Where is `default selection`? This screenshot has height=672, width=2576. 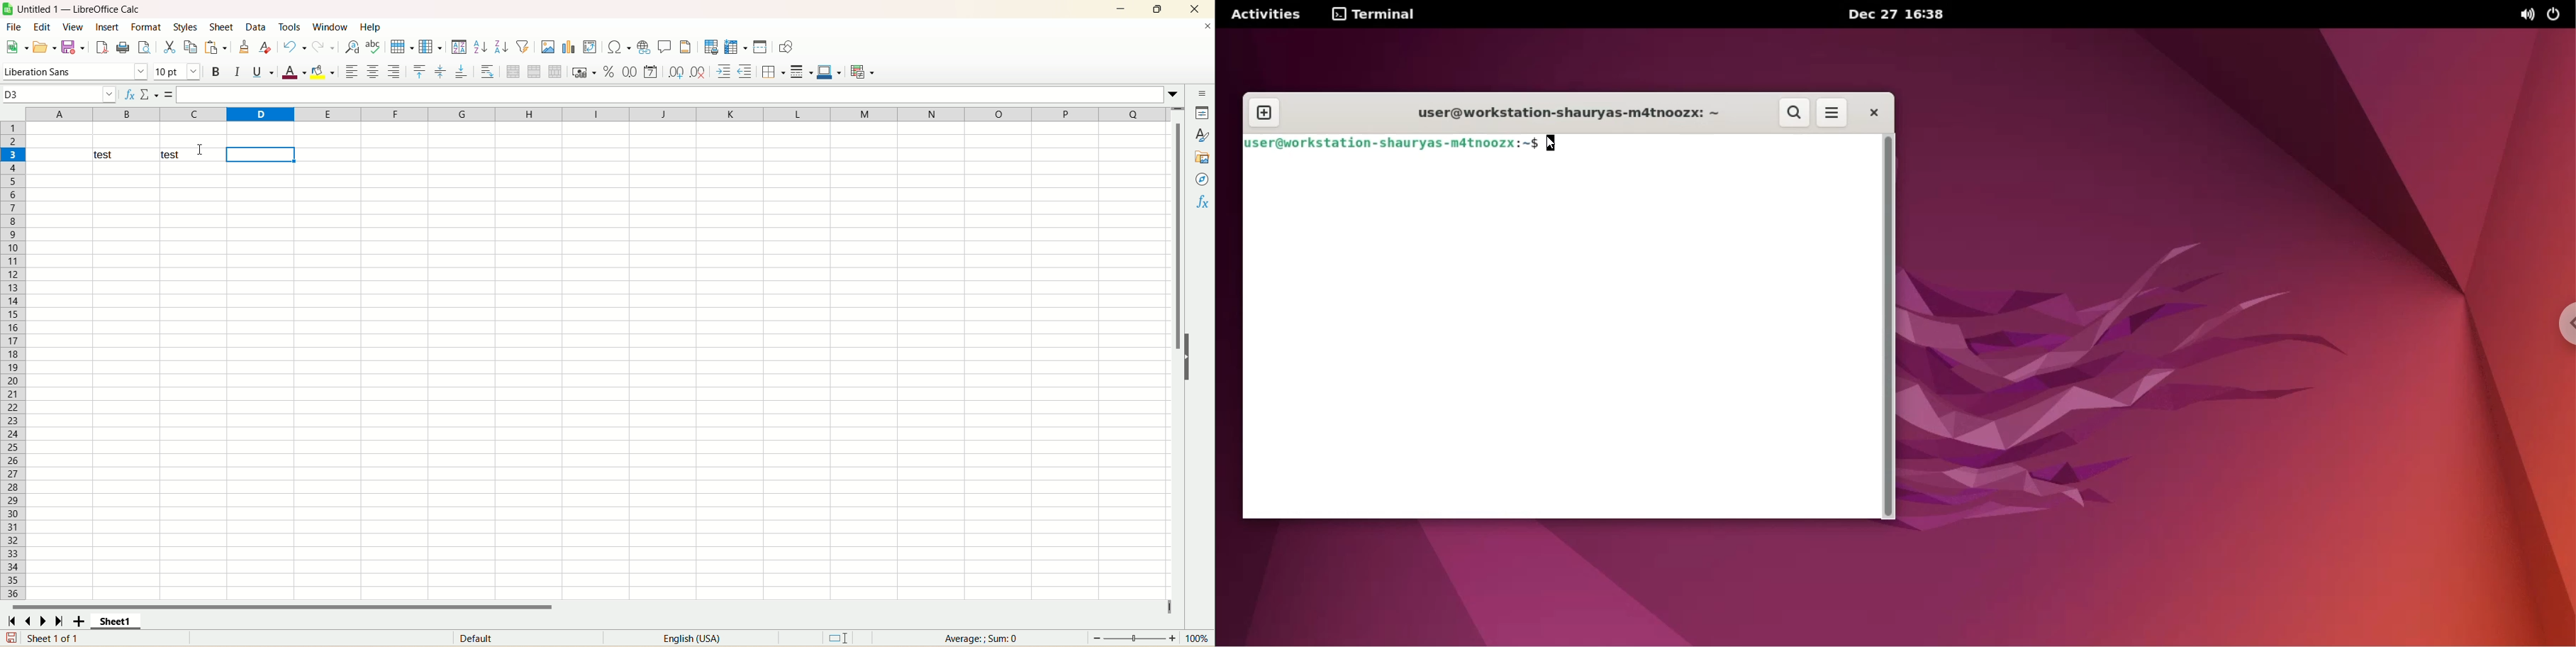 default selection is located at coordinates (838, 638).